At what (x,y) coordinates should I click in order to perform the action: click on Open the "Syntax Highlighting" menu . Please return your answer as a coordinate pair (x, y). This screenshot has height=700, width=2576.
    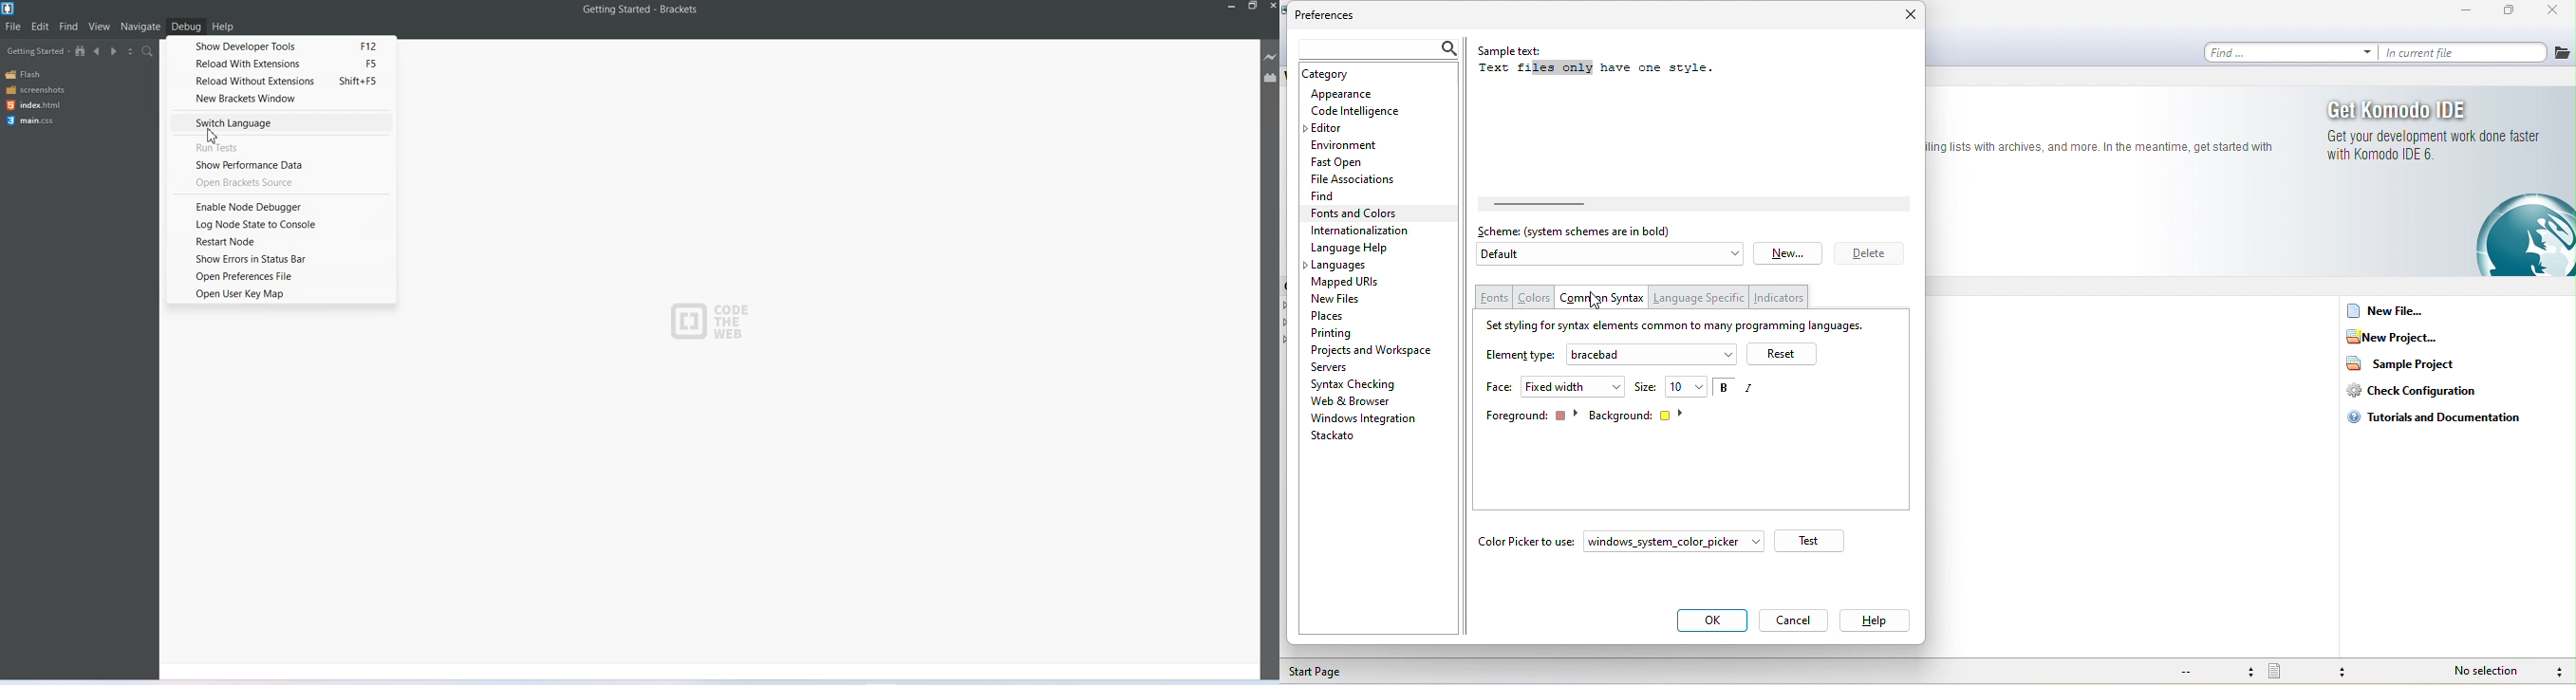
    Looking at the image, I should click on (1605, 296).